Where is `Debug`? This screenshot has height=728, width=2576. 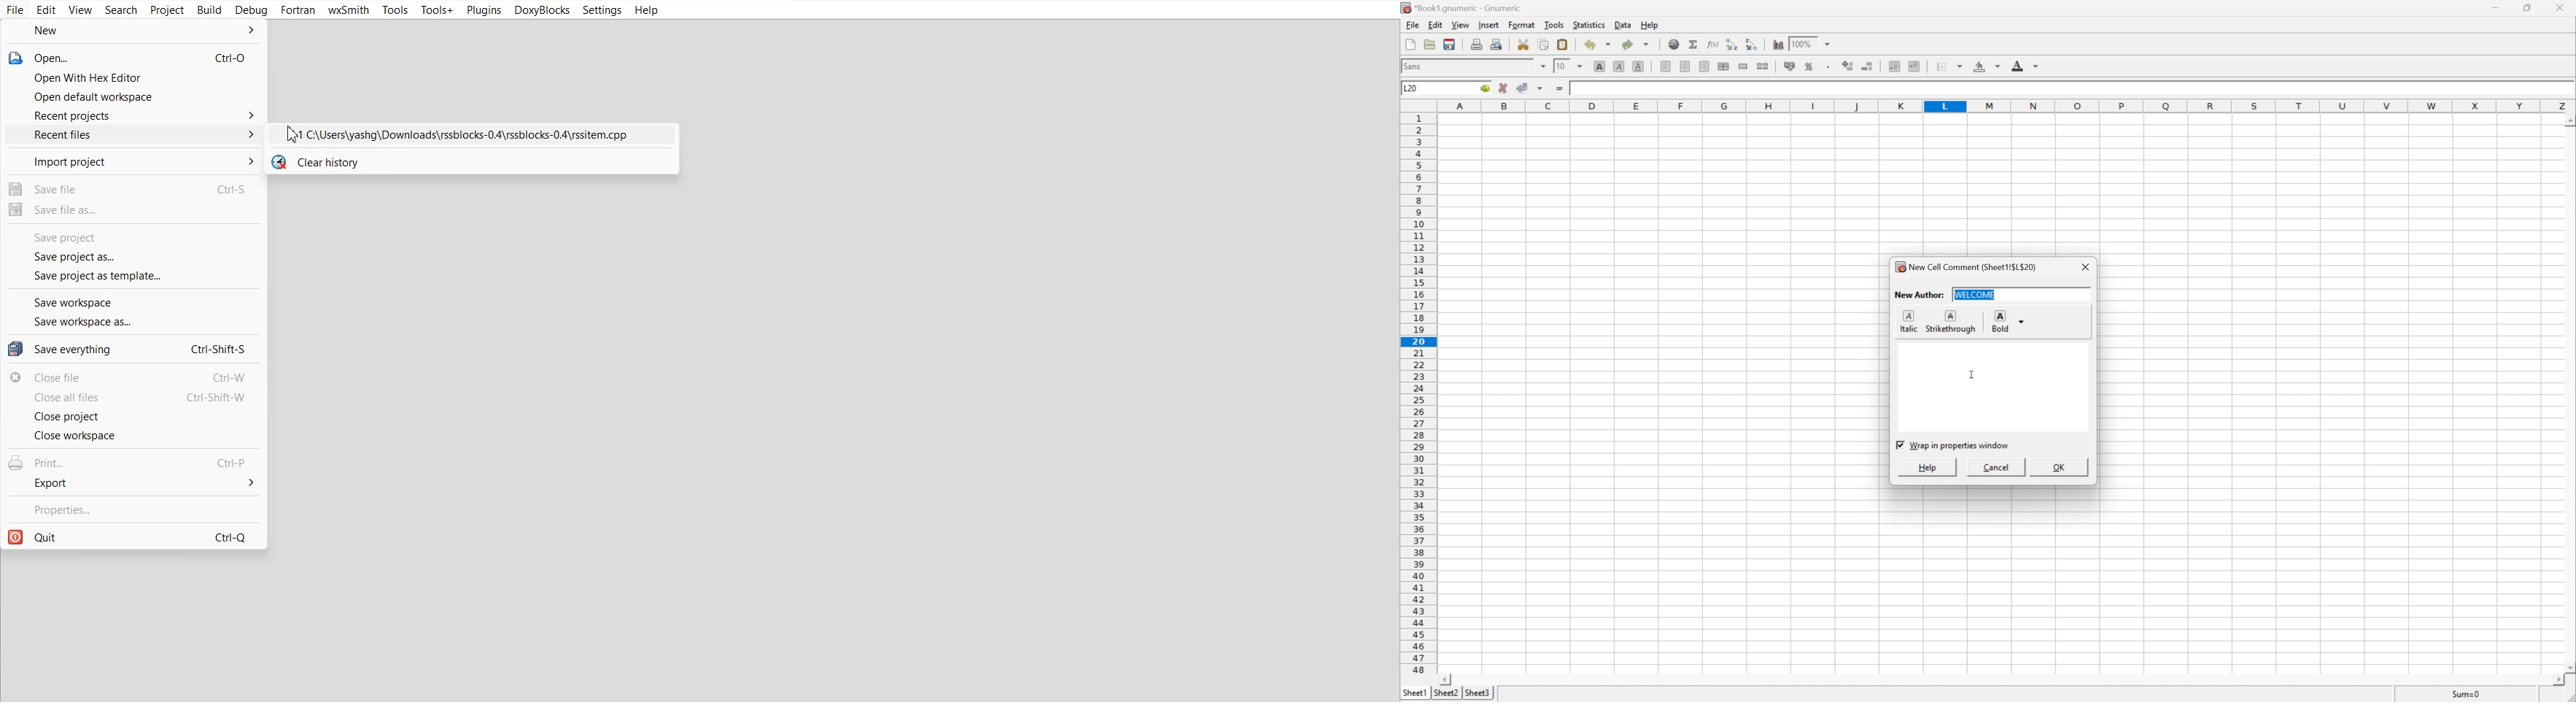
Debug is located at coordinates (252, 10).